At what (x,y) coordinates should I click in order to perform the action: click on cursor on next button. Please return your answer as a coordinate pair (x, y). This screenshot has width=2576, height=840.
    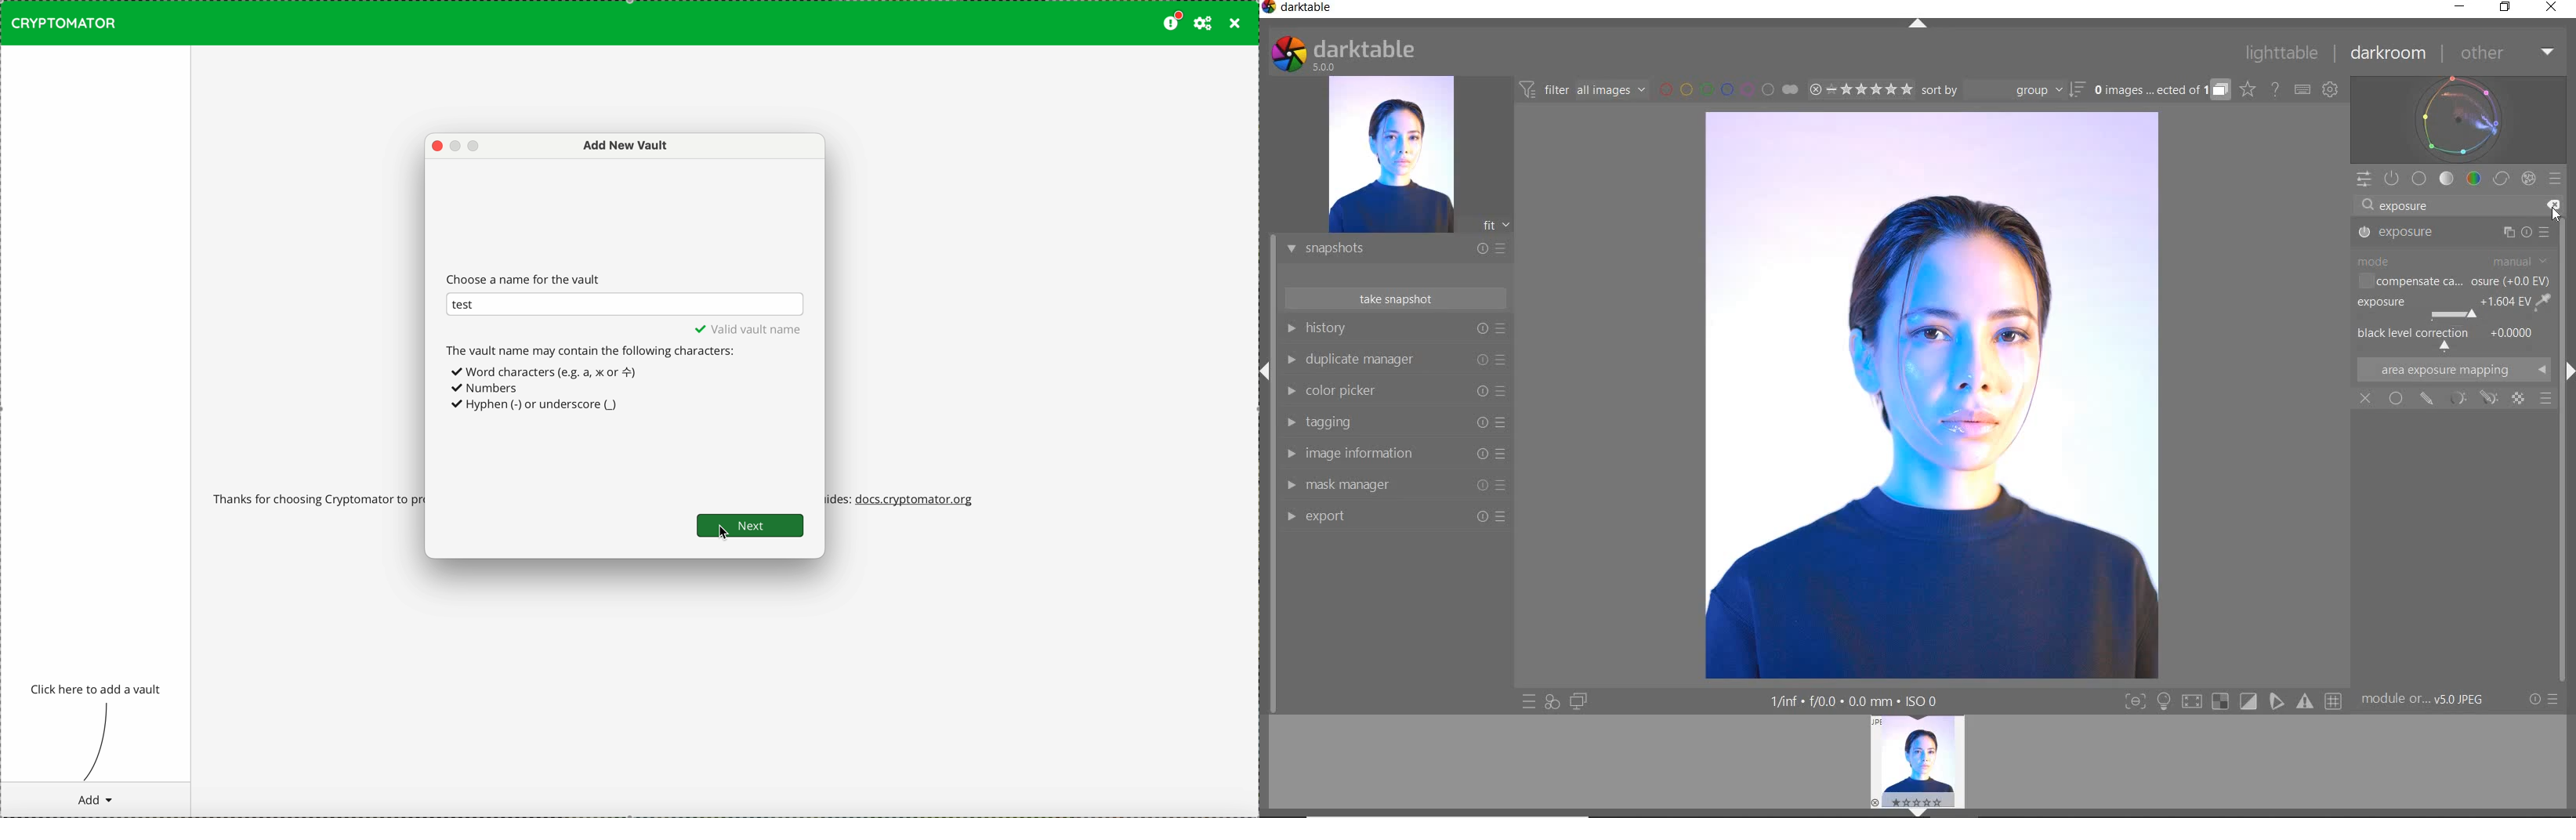
    Looking at the image, I should click on (752, 530).